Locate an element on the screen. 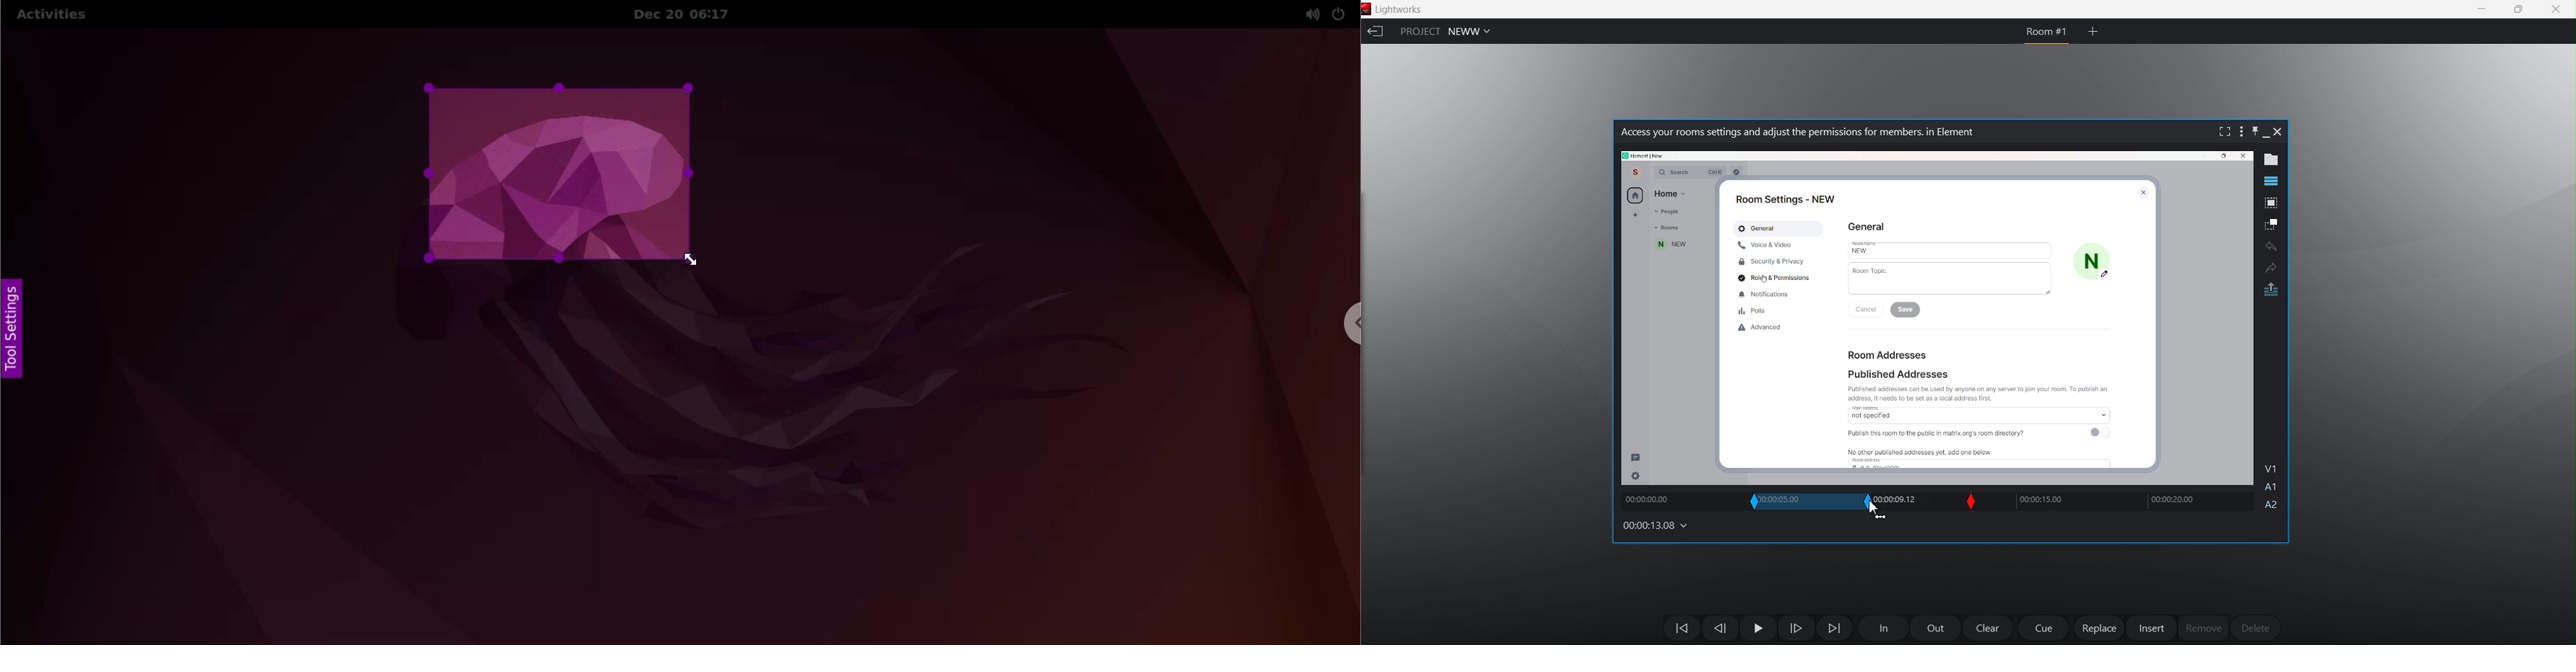 Image resolution: width=2576 pixels, height=672 pixels. current in and out time is located at coordinates (1812, 503).